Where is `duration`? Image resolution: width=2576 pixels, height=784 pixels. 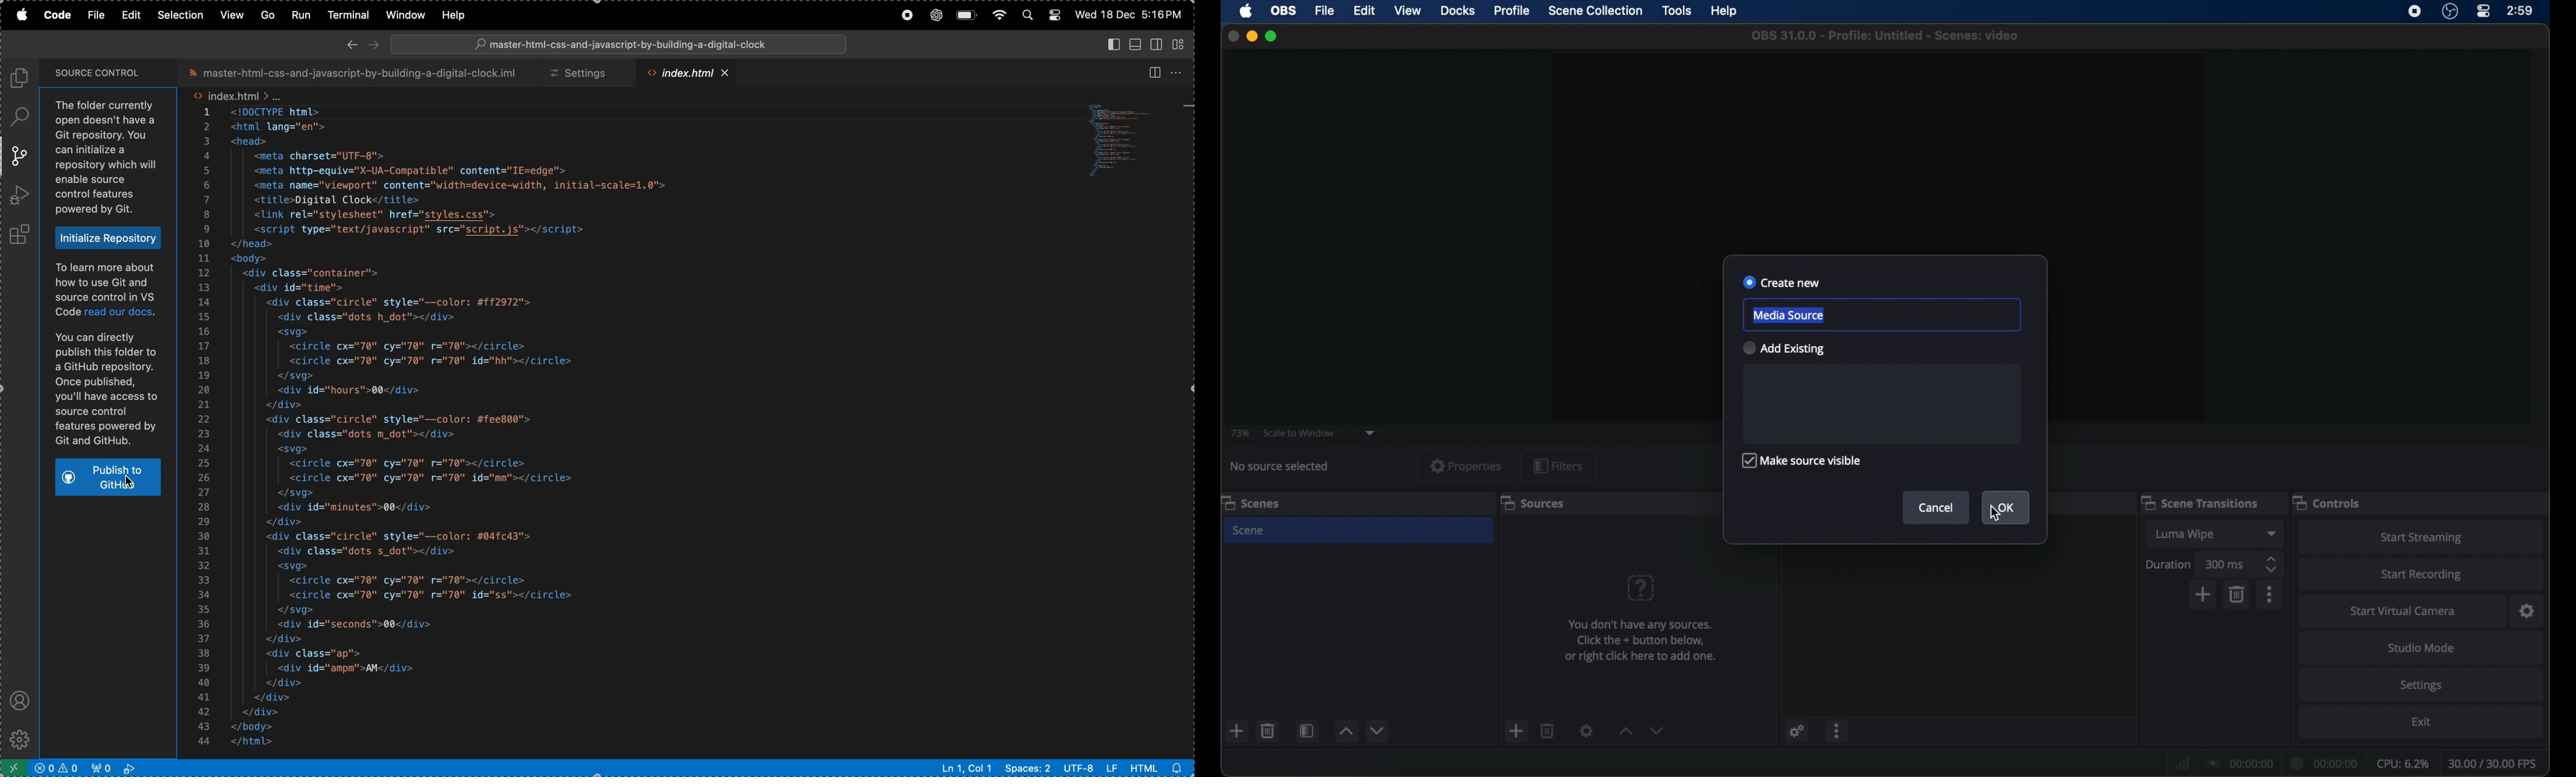 duration is located at coordinates (2169, 565).